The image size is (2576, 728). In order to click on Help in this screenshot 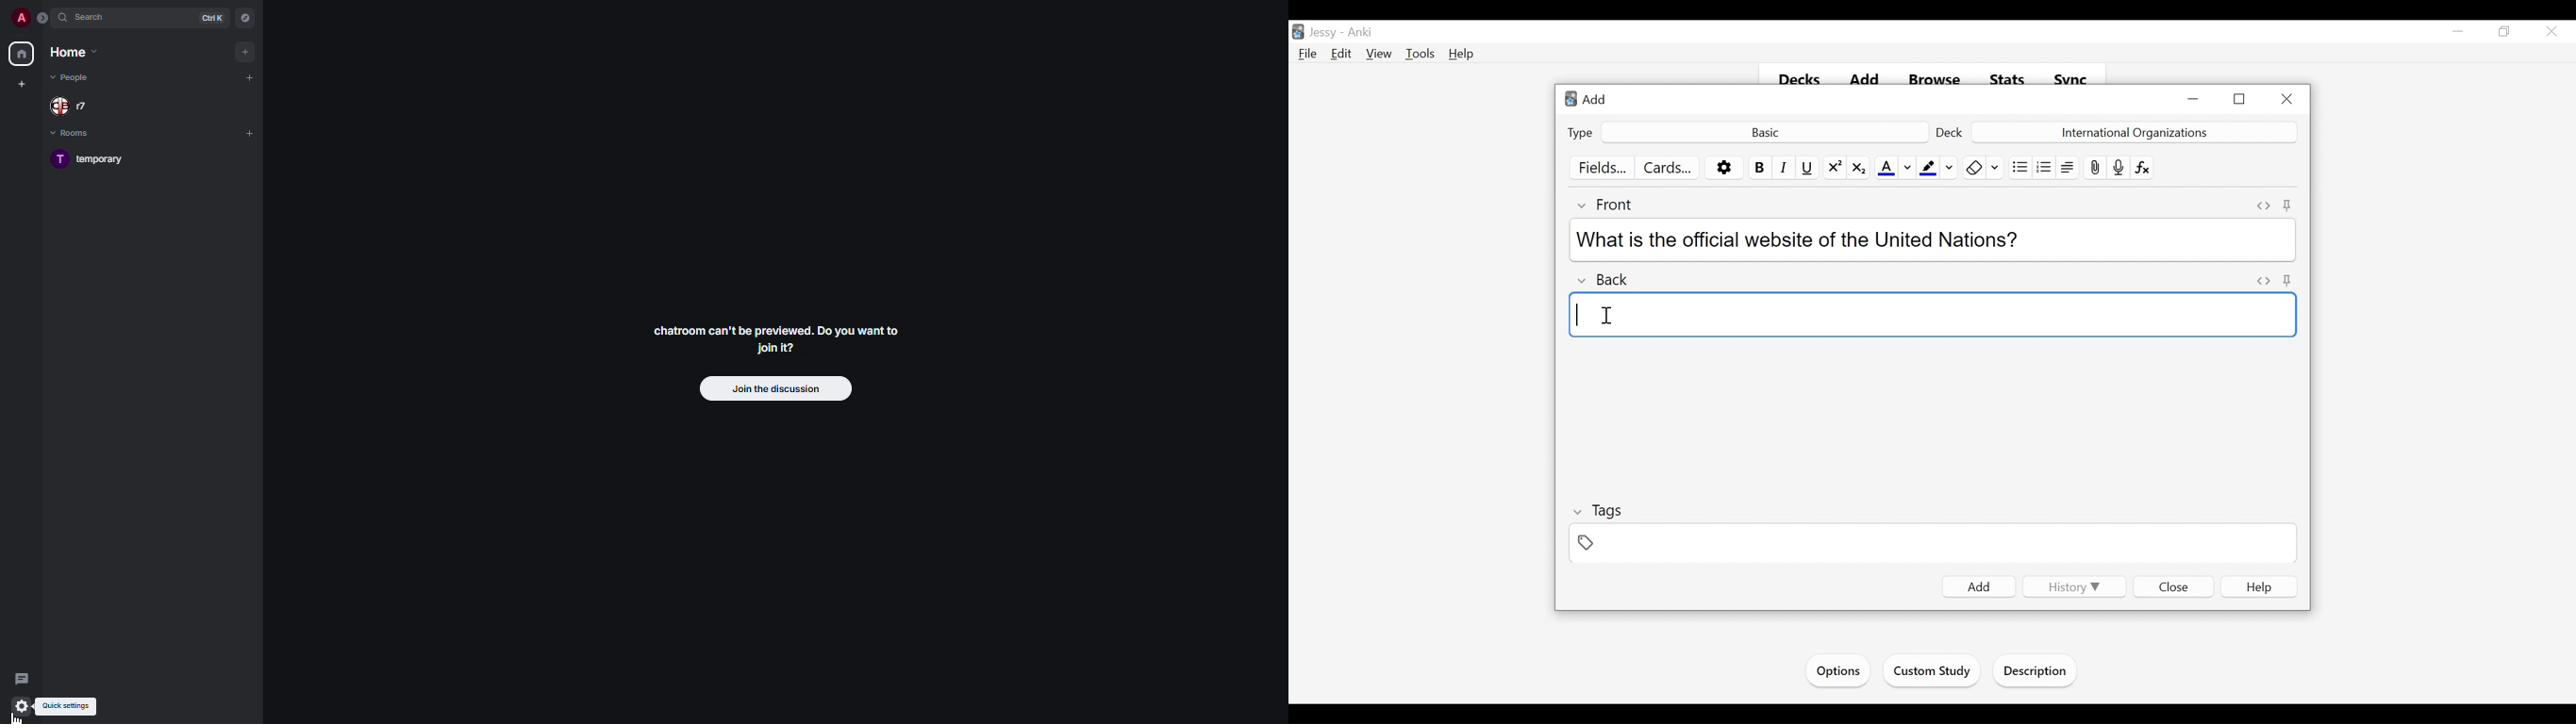, I will do `click(2259, 586)`.